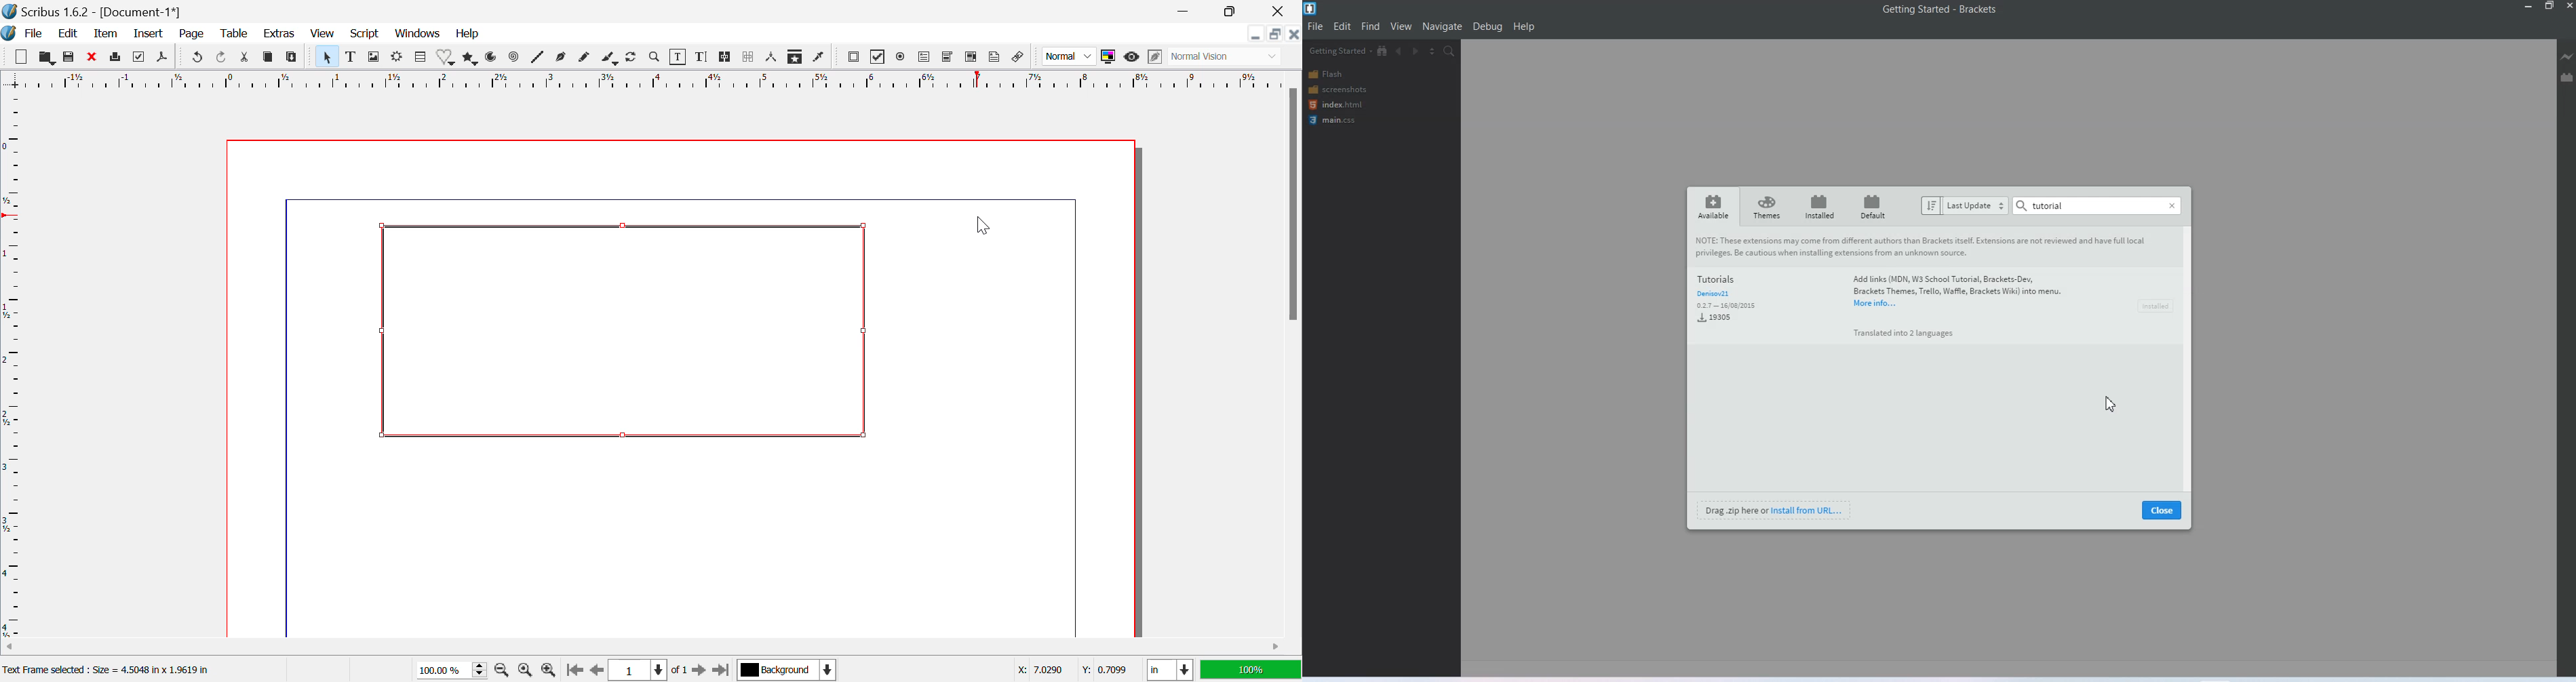 The image size is (2576, 700). What do you see at coordinates (513, 60) in the screenshot?
I see `Spiral` at bounding box center [513, 60].